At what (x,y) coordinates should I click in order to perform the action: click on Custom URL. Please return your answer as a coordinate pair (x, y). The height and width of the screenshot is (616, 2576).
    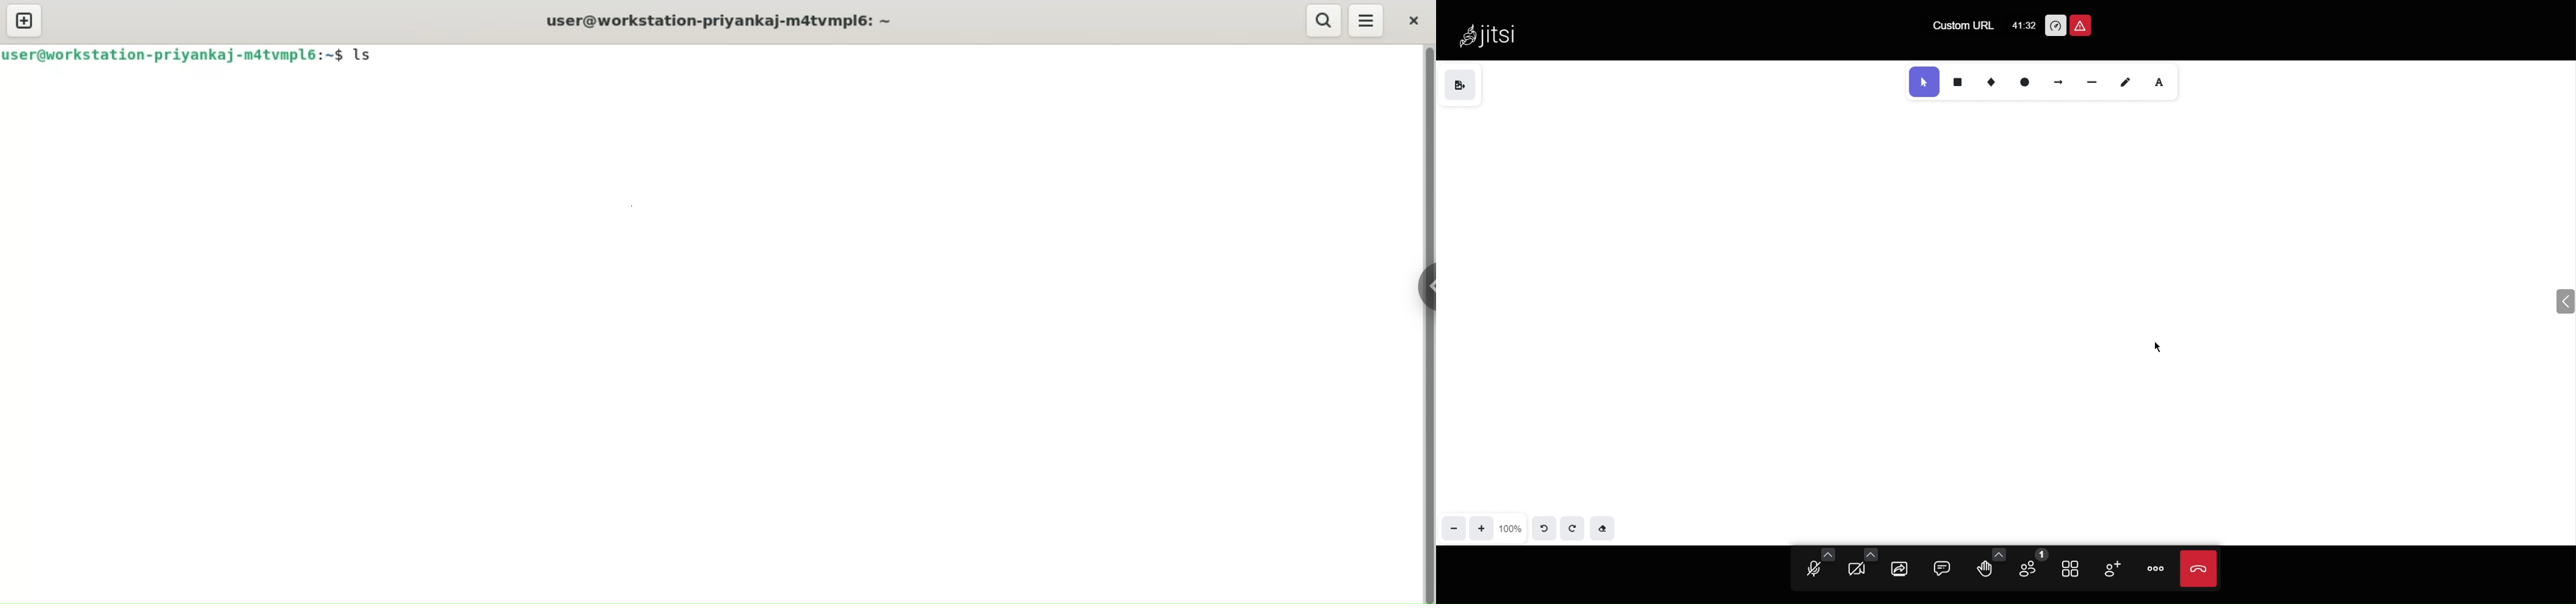
    Looking at the image, I should click on (1961, 24).